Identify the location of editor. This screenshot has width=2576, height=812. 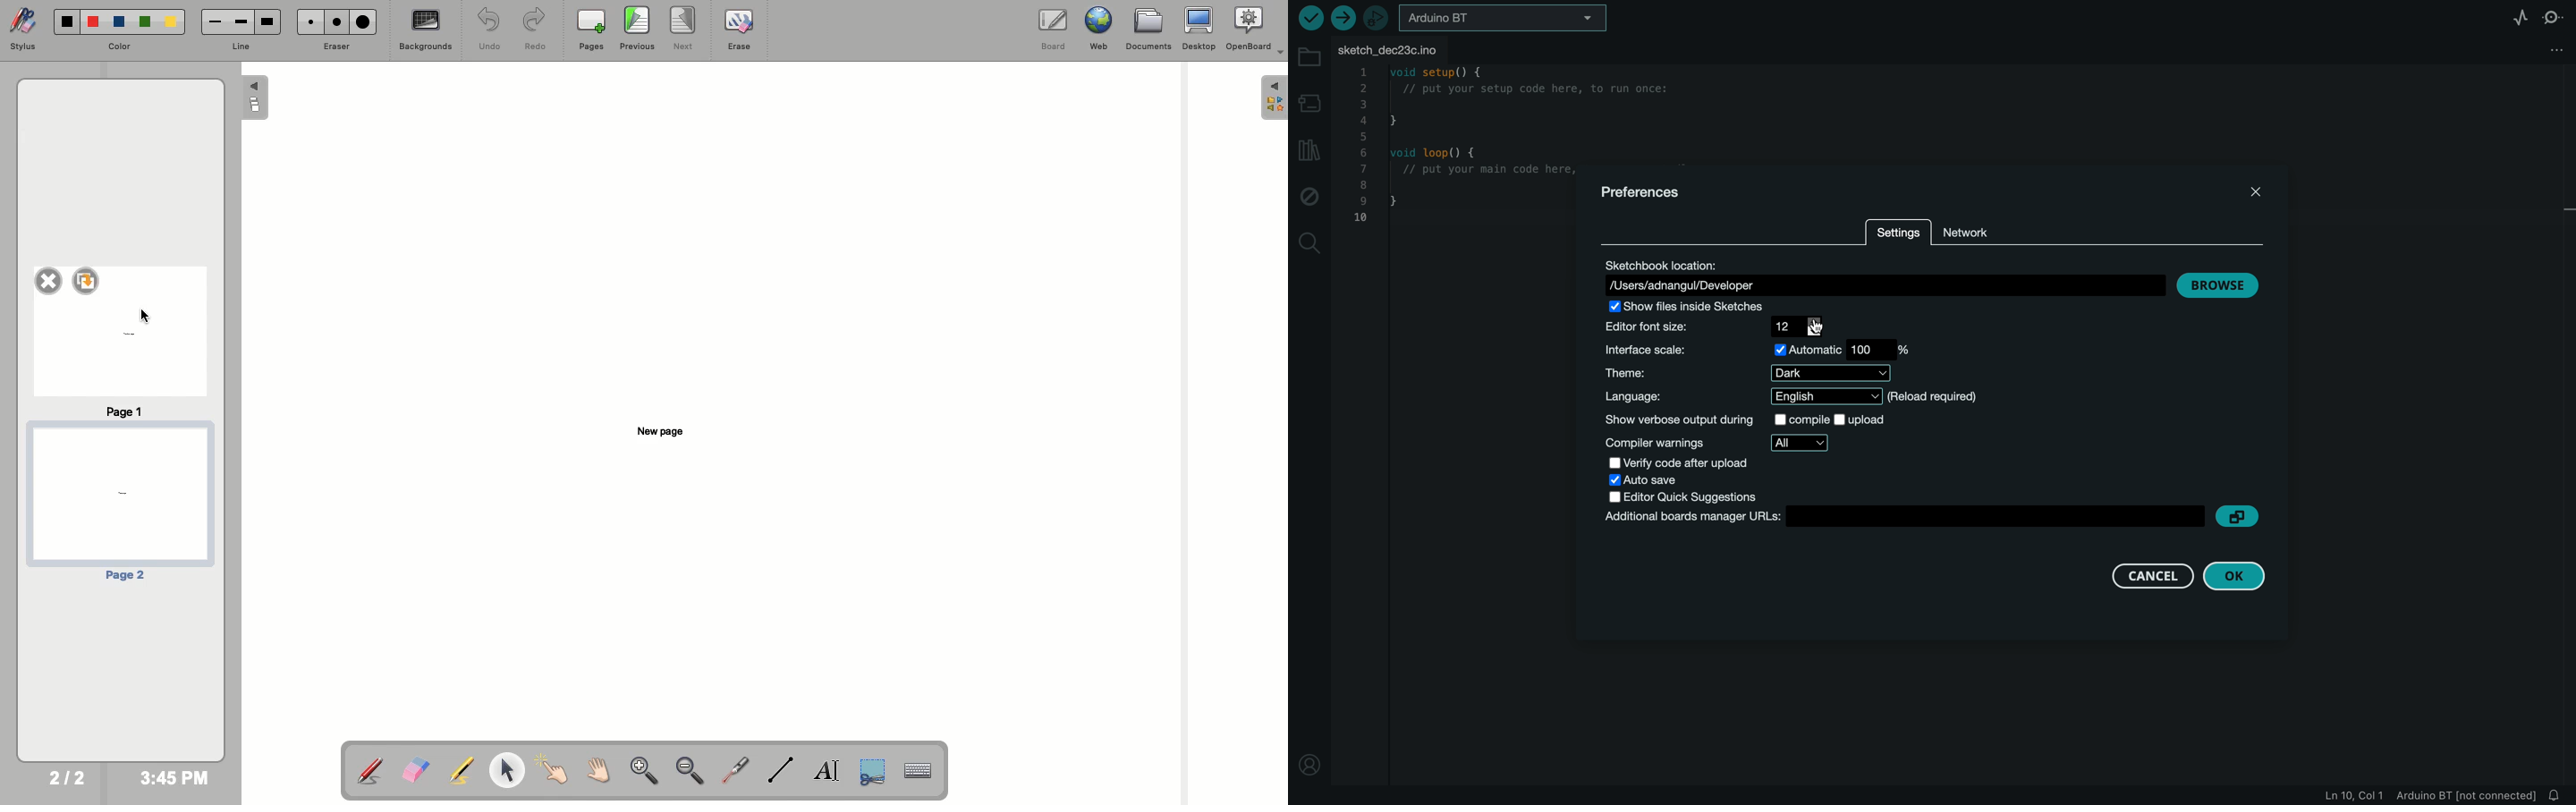
(1720, 497).